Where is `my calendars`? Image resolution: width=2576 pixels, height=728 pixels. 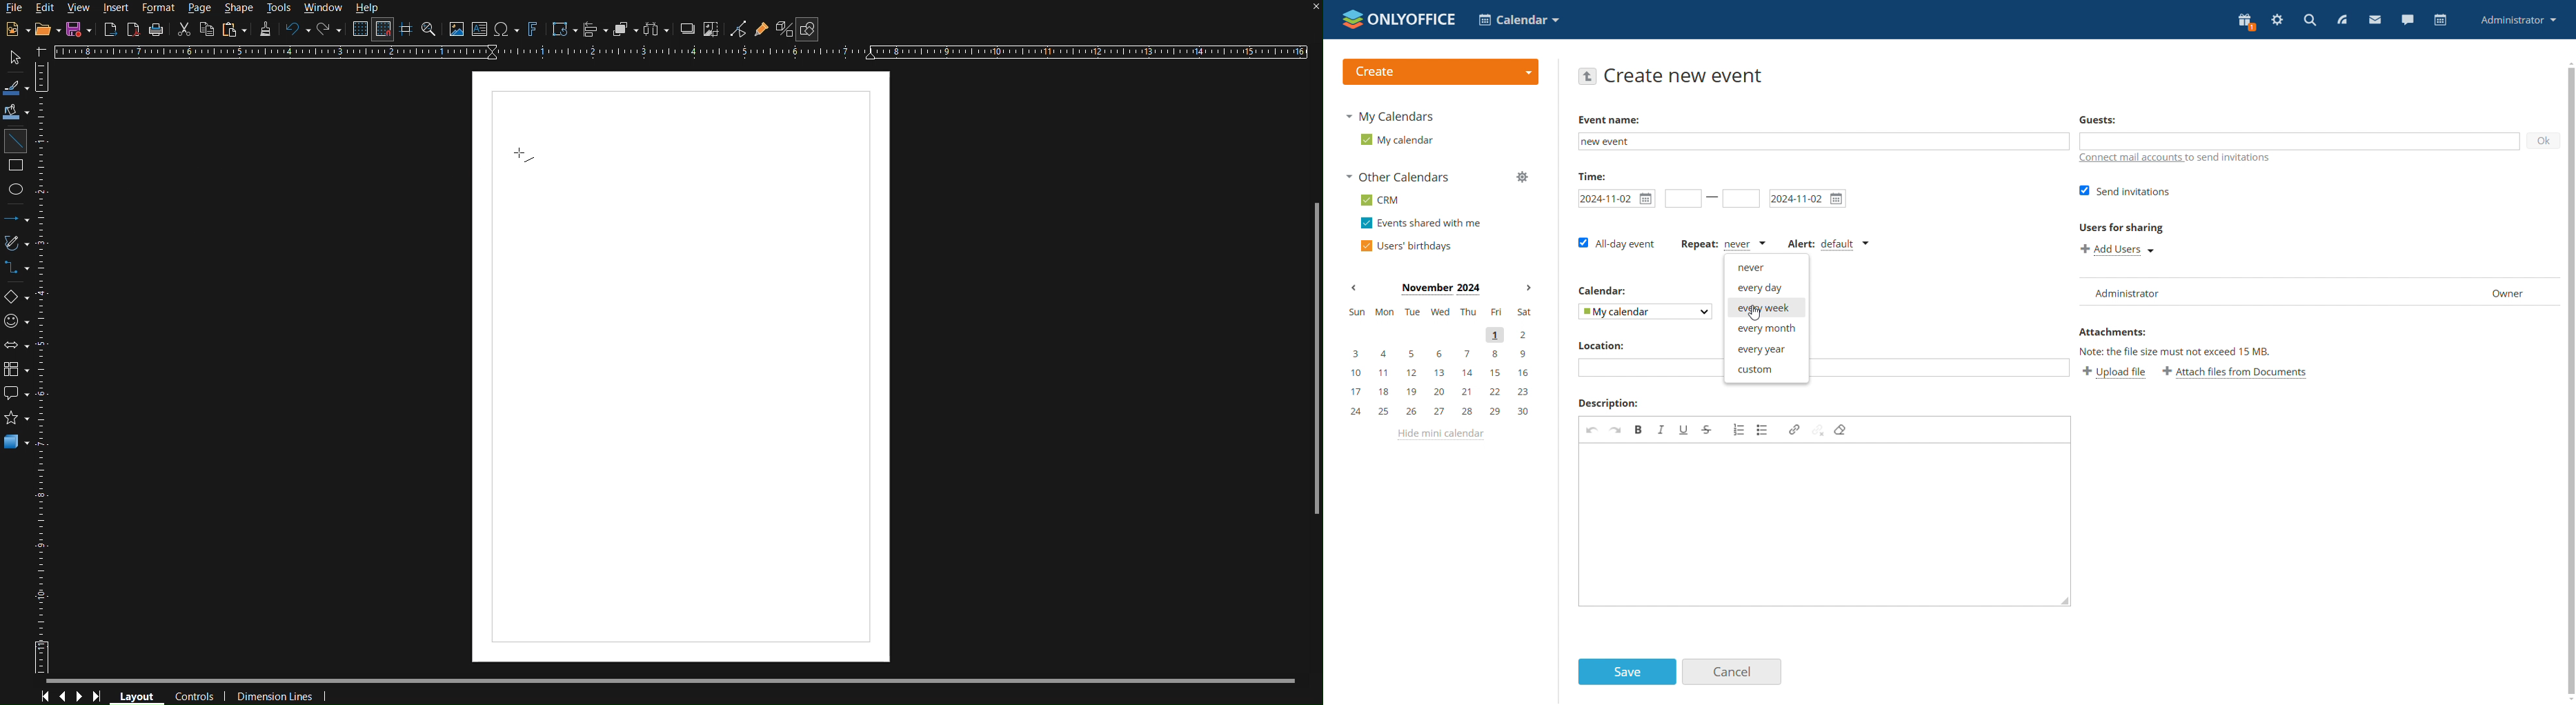 my calendars is located at coordinates (1392, 115).